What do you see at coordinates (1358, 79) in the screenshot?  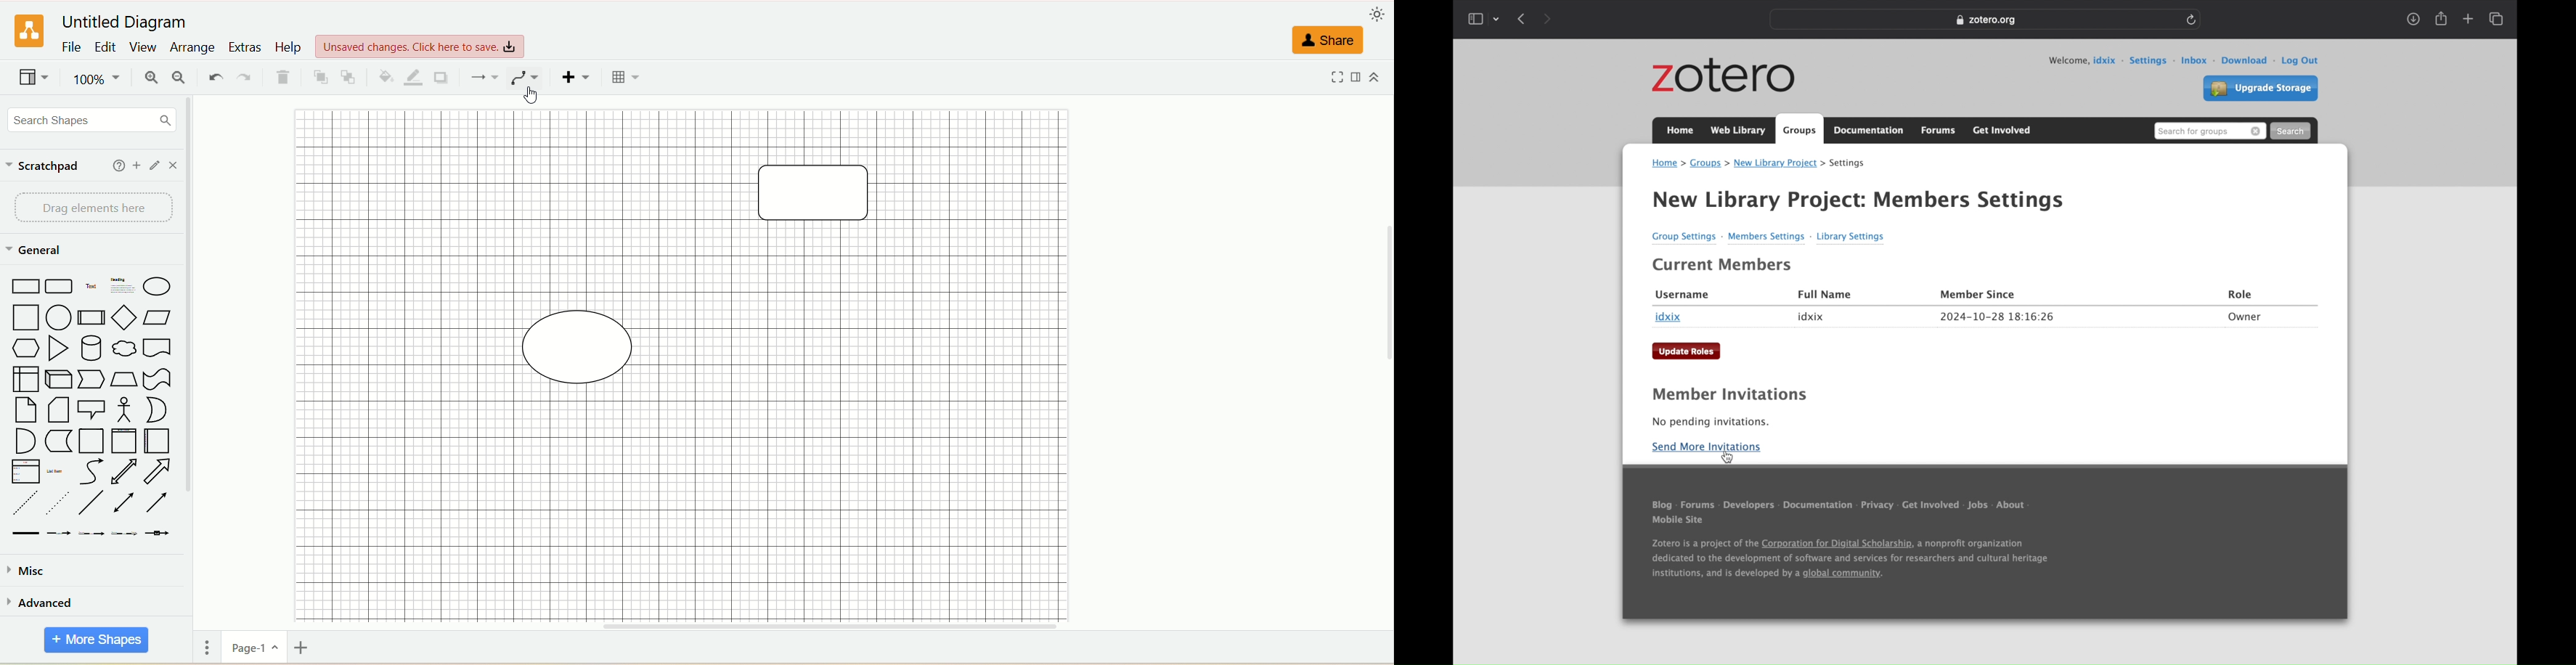 I see `format` at bounding box center [1358, 79].